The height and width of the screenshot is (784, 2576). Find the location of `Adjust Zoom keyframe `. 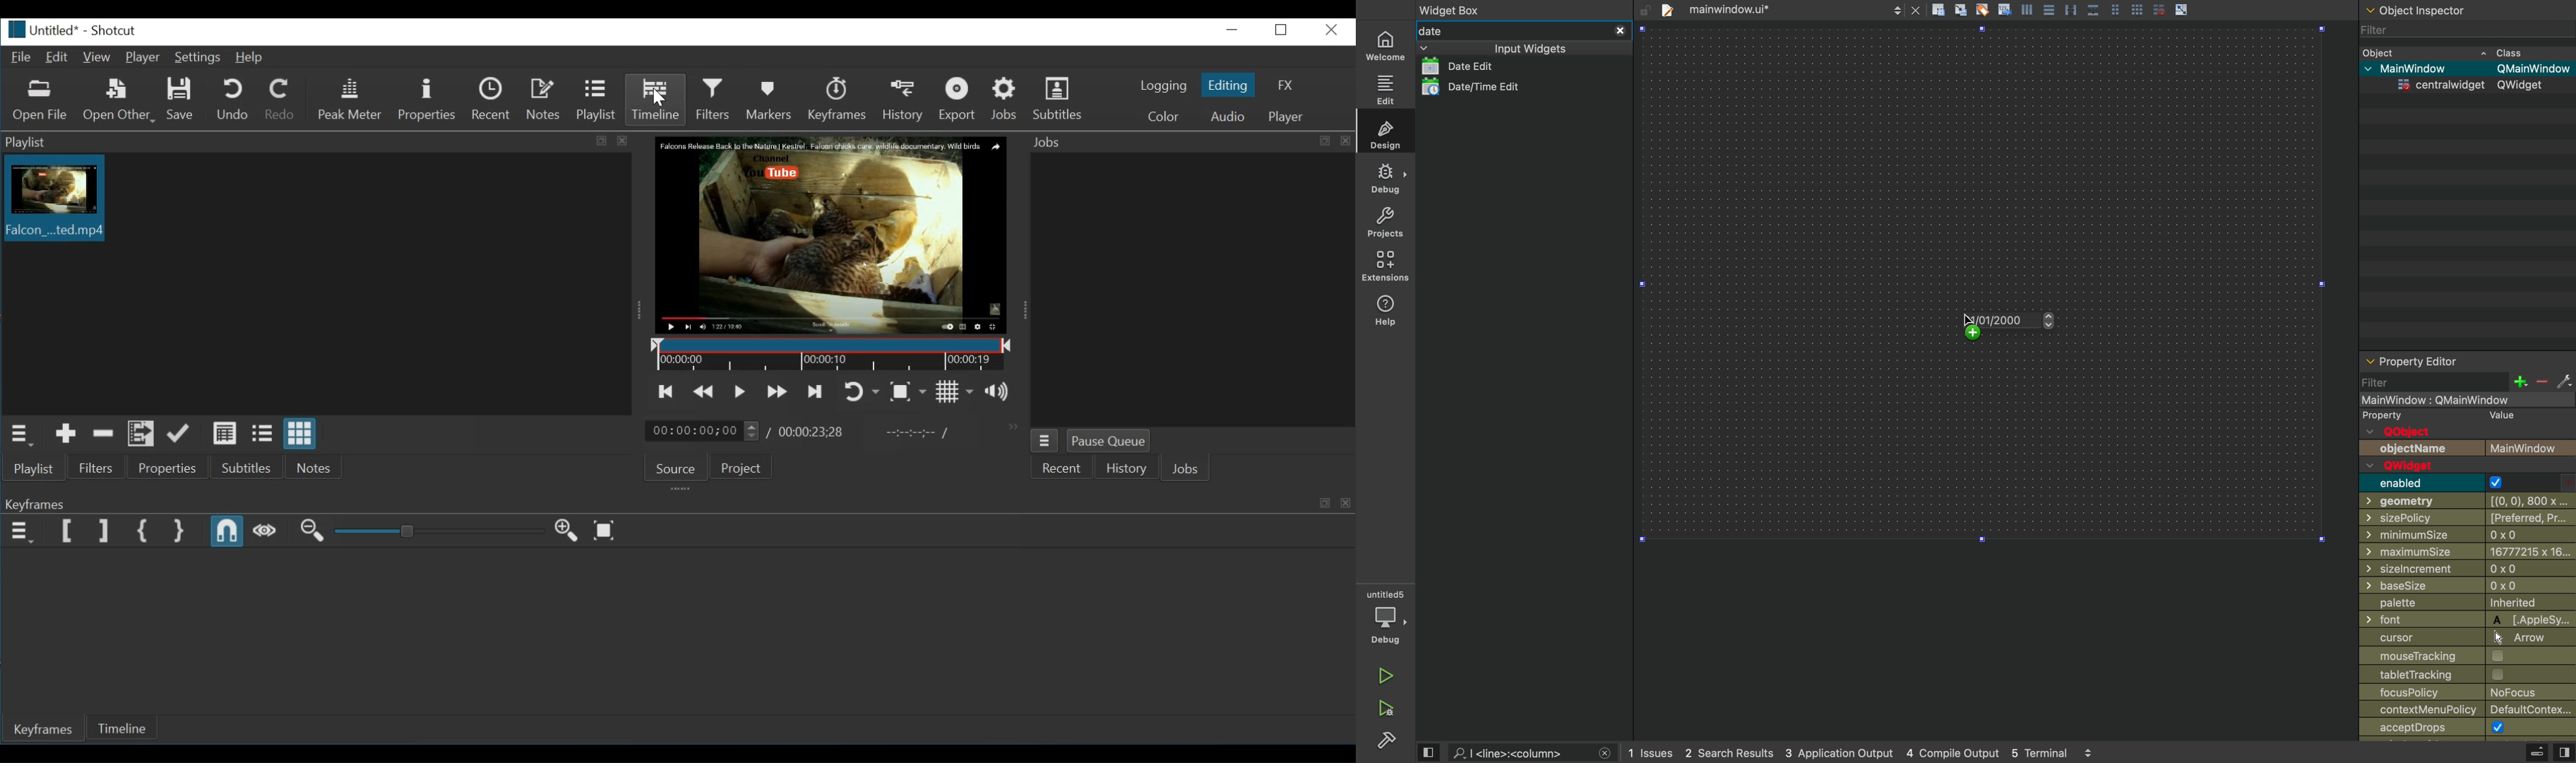

Adjust Zoom keyframe  is located at coordinates (442, 530).